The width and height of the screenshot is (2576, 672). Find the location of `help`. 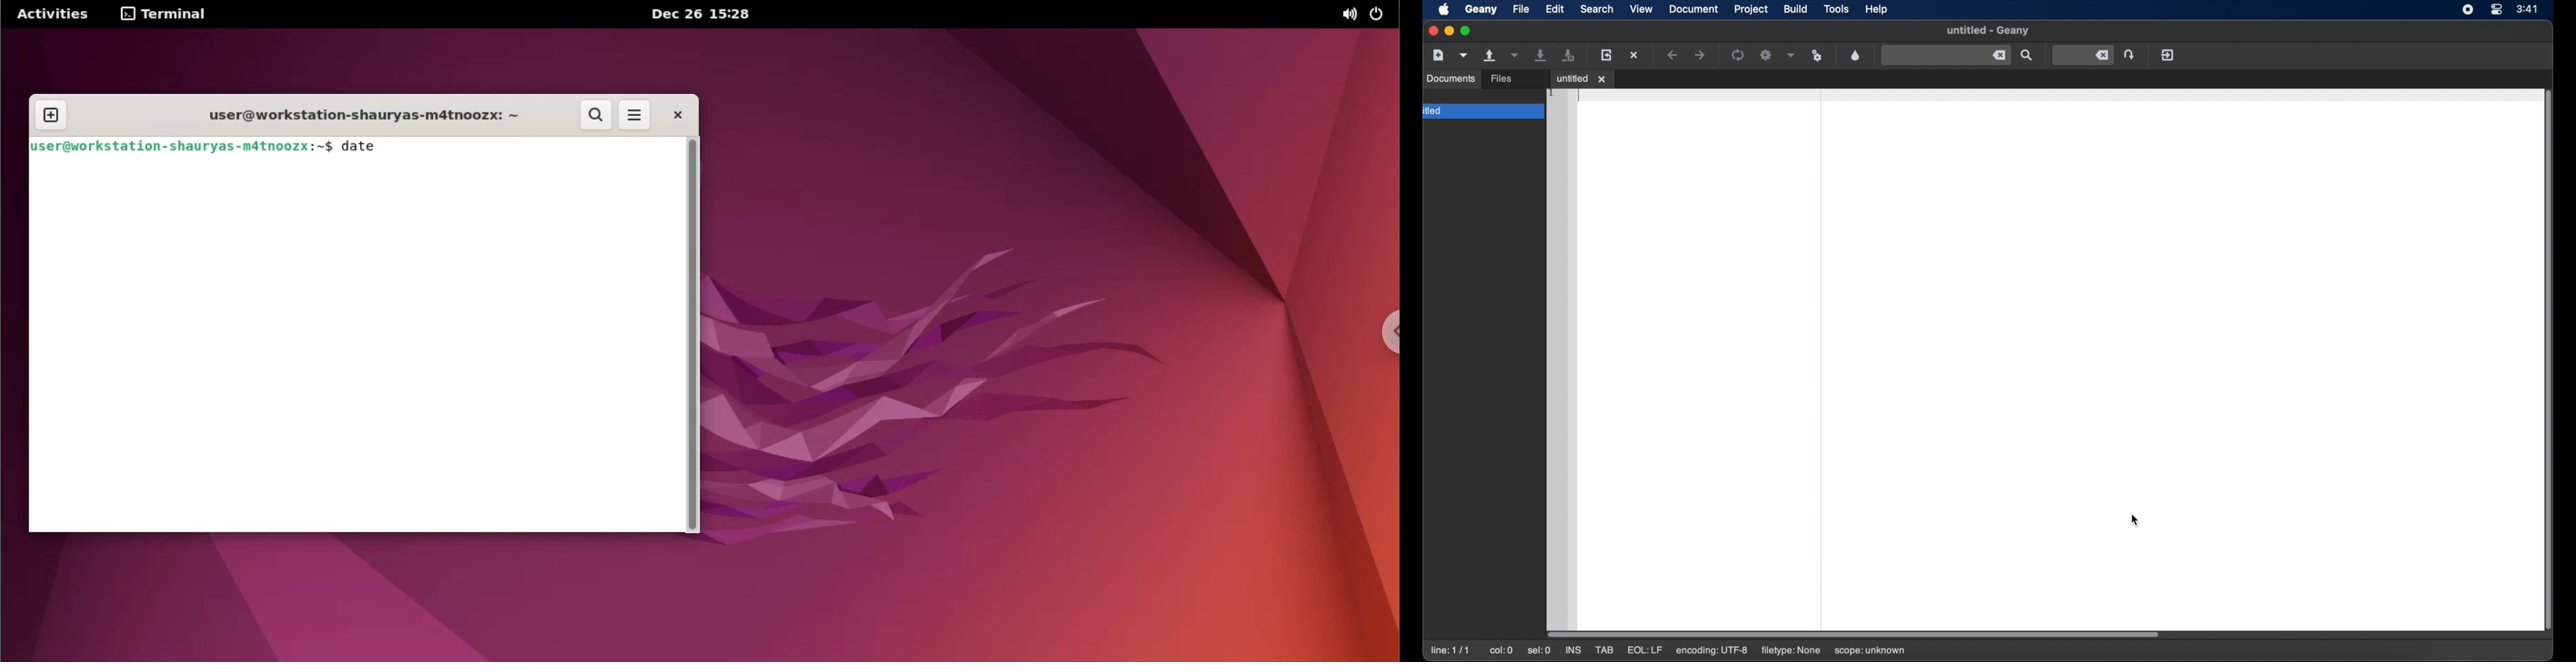

help is located at coordinates (1877, 9).